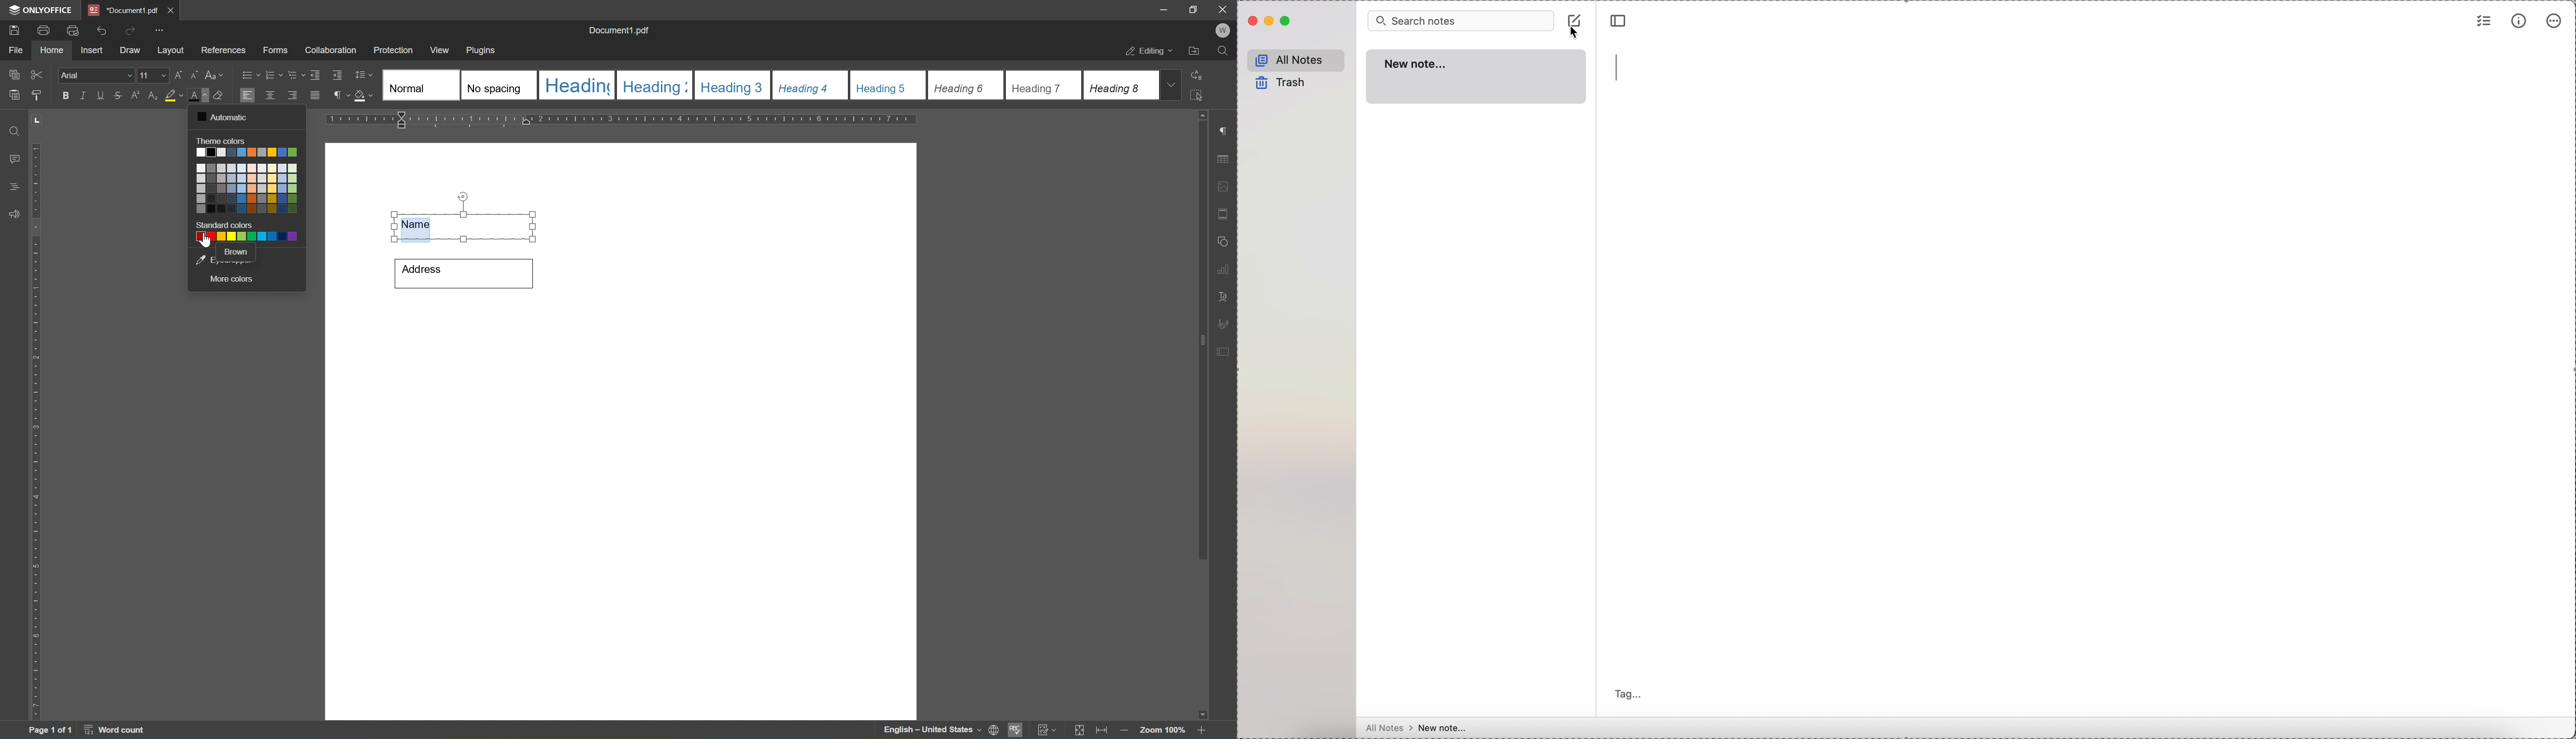 The image size is (2576, 756). Describe the element at coordinates (97, 76) in the screenshot. I see `font` at that location.